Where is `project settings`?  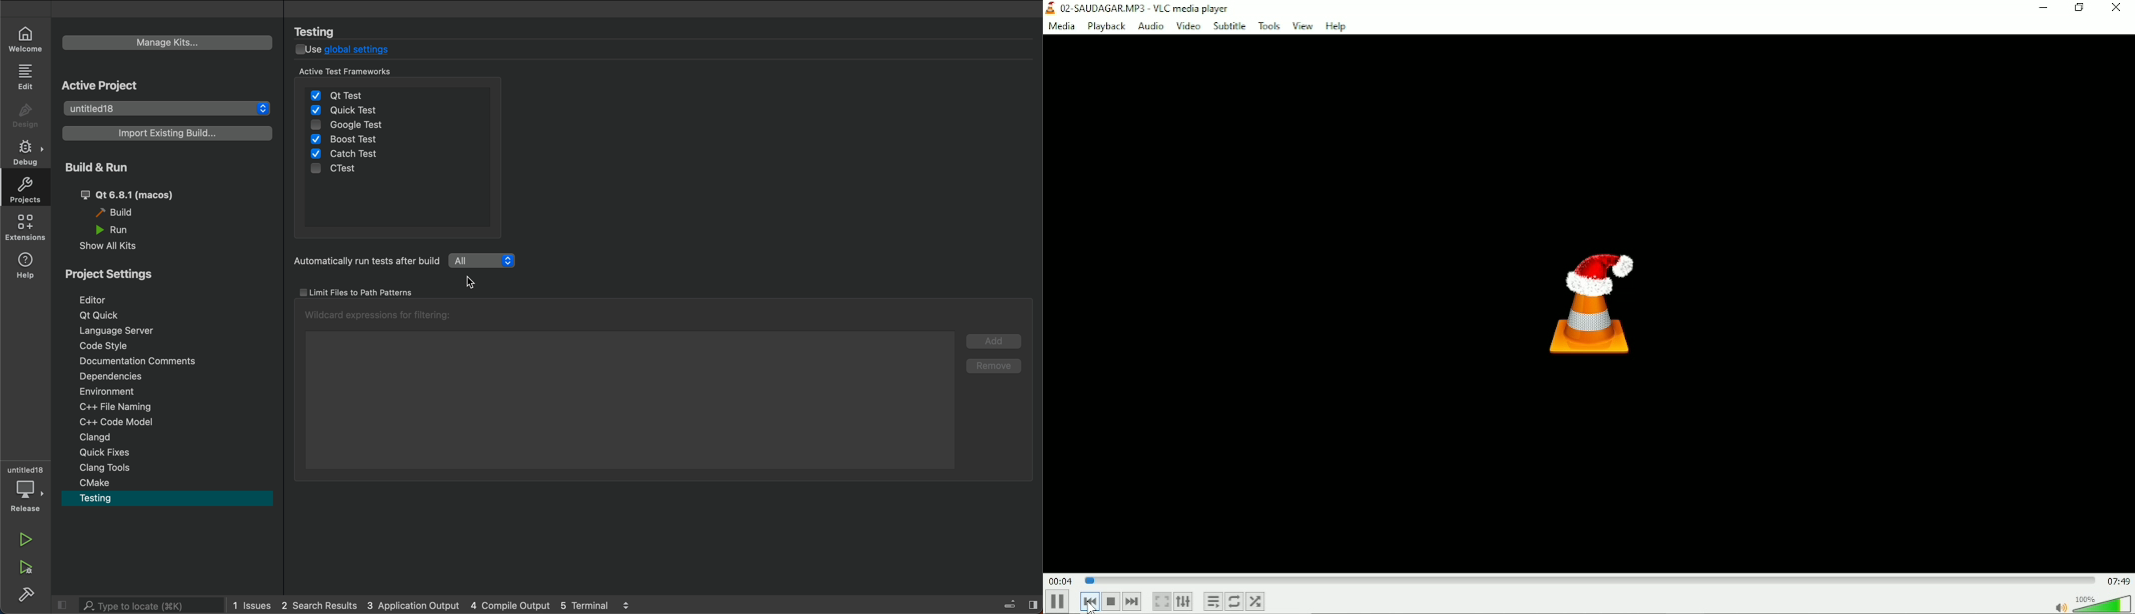
project settings is located at coordinates (118, 273).